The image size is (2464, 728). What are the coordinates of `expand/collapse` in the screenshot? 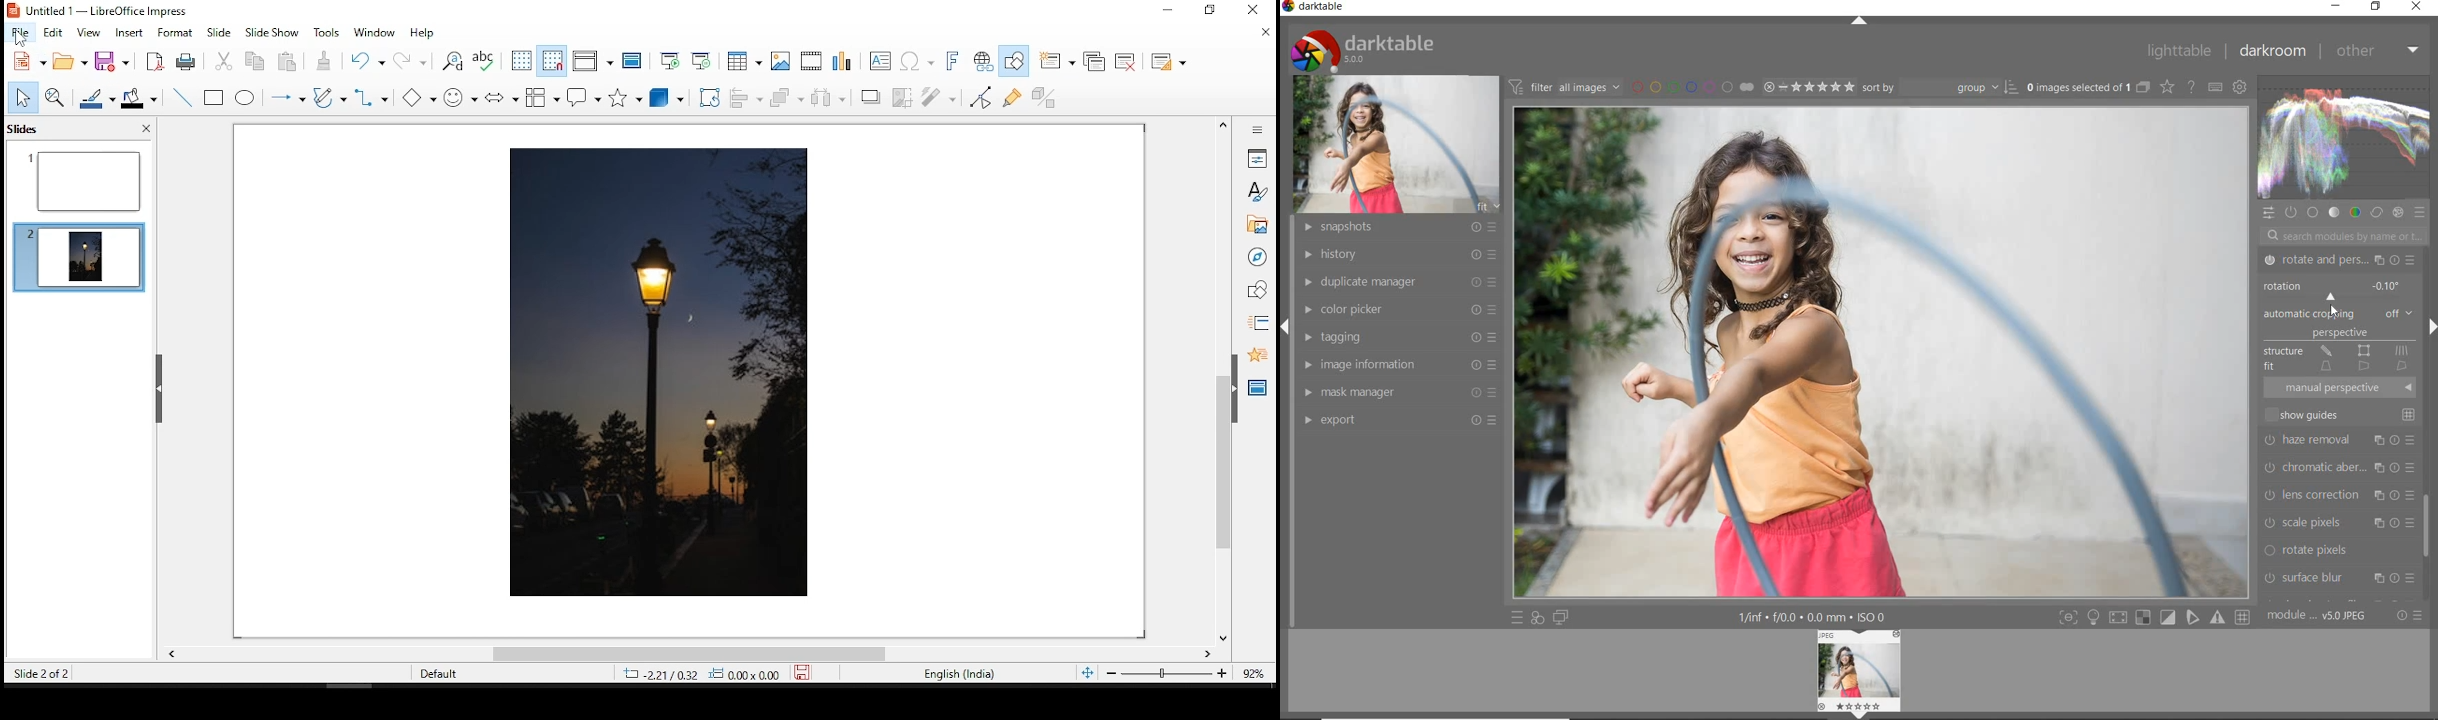 It's located at (1858, 22).